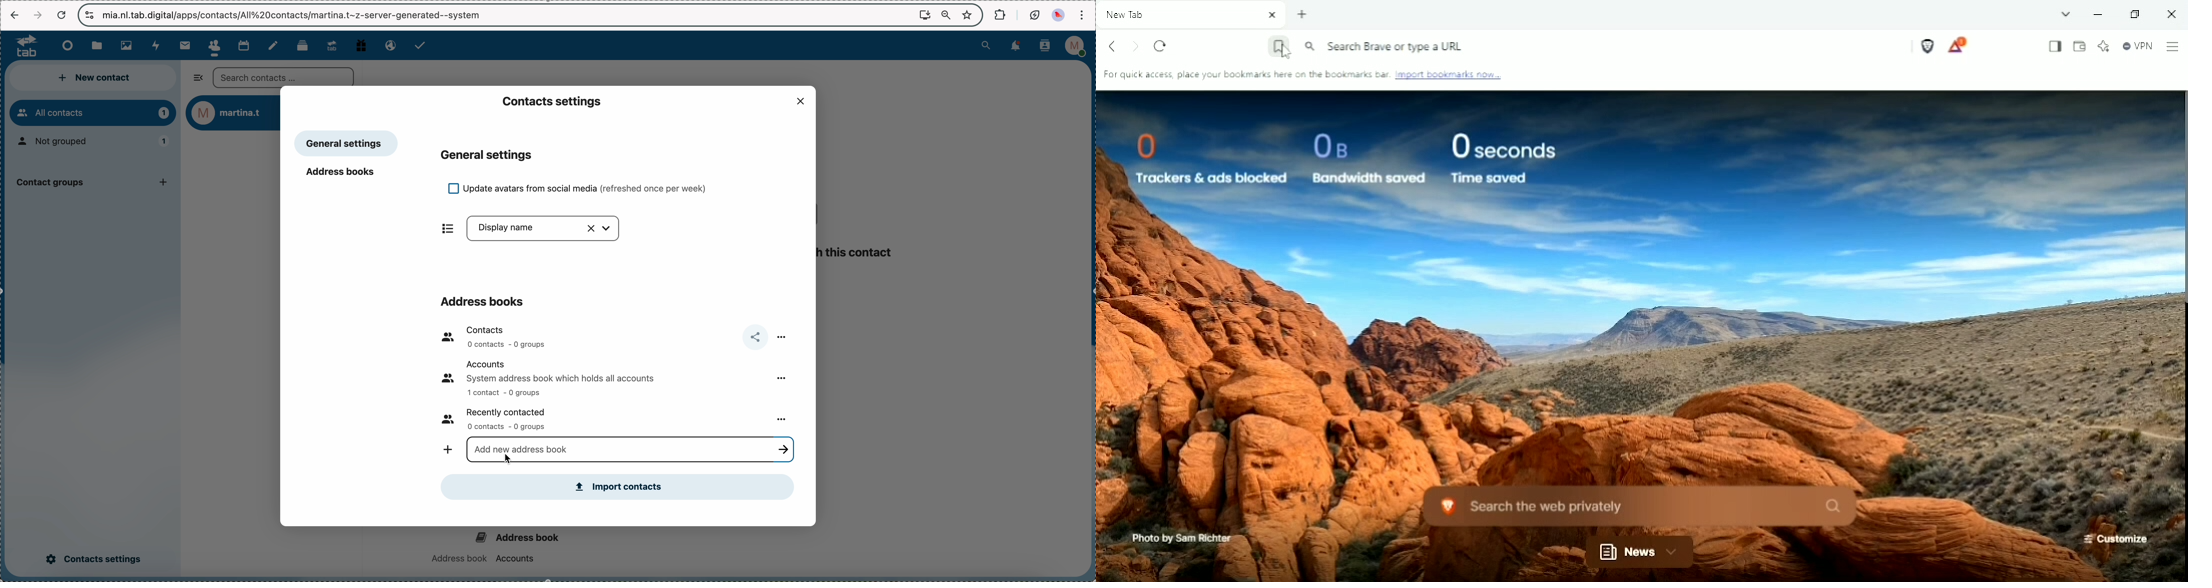 This screenshot has height=588, width=2212. Describe the element at coordinates (999, 15) in the screenshot. I see `extensions` at that location.